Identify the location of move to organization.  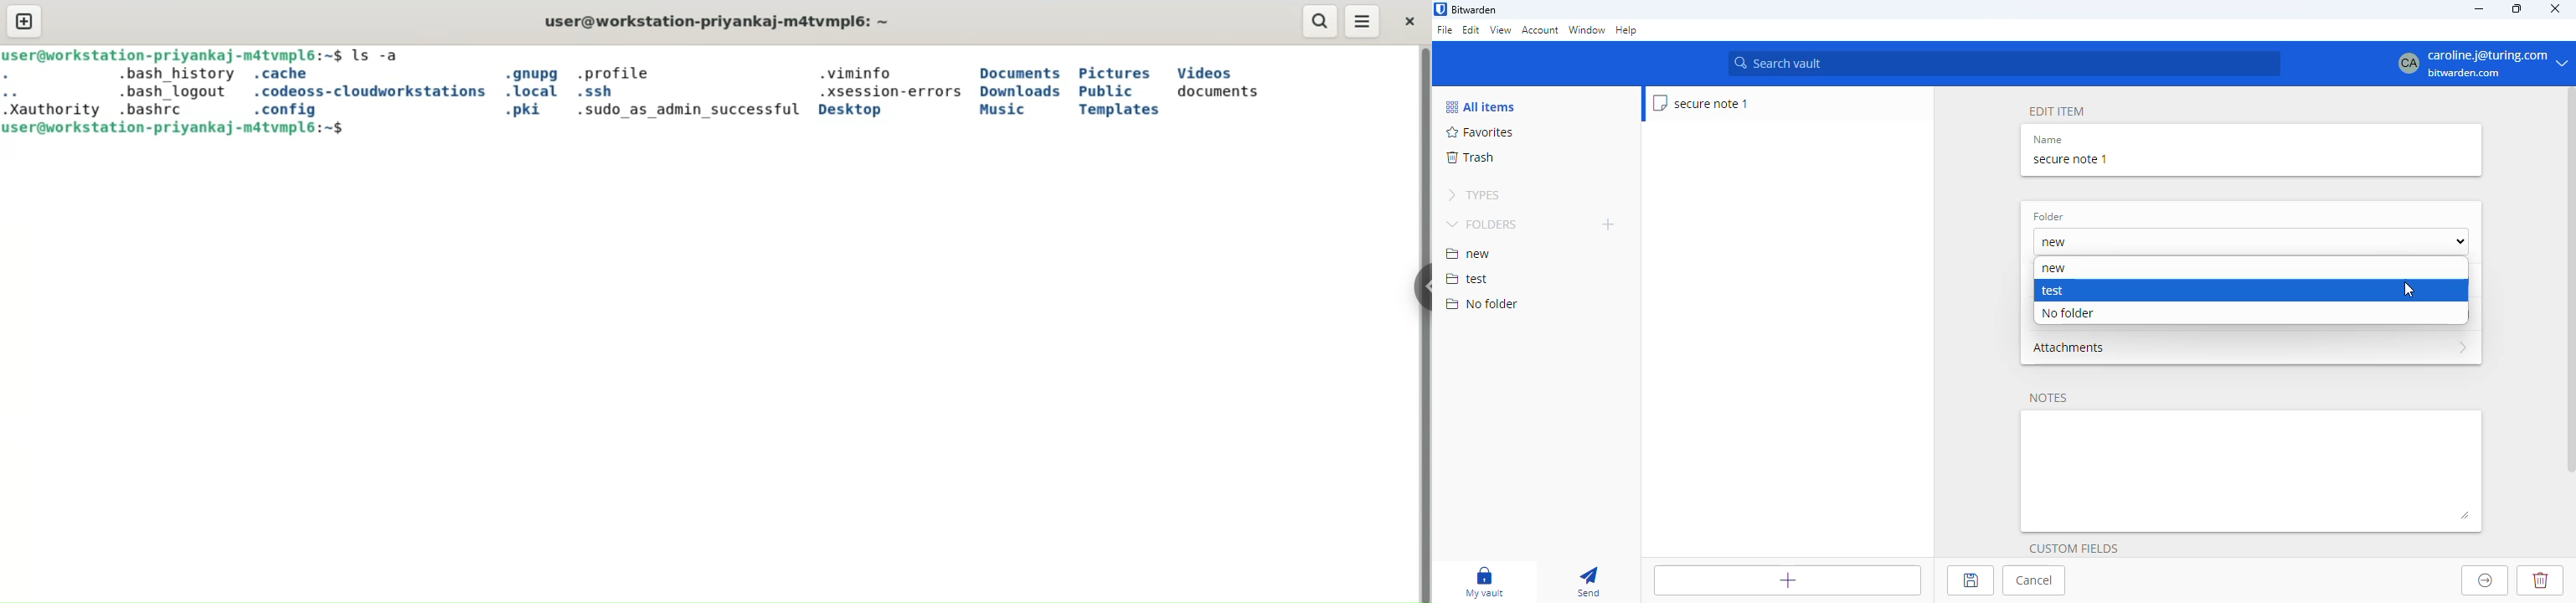
(2486, 580).